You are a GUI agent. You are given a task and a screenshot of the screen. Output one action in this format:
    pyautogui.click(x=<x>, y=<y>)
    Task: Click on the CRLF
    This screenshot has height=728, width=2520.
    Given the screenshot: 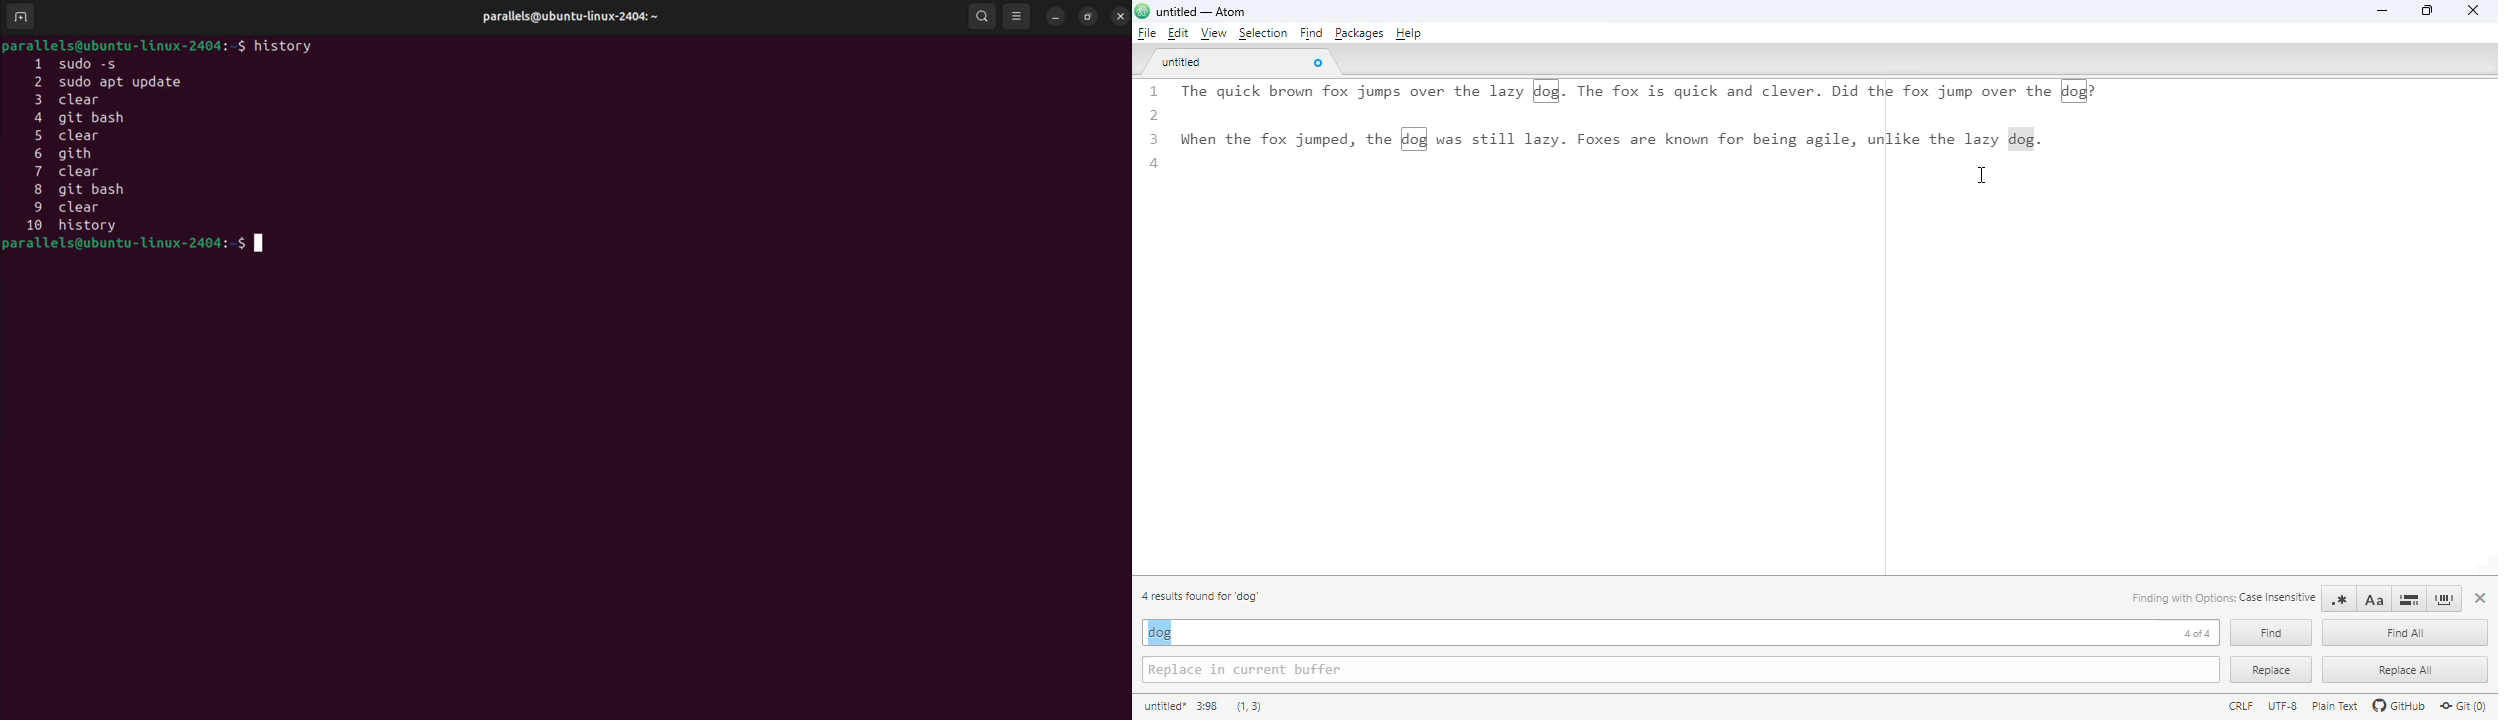 What is the action you would take?
    pyautogui.click(x=2242, y=707)
    